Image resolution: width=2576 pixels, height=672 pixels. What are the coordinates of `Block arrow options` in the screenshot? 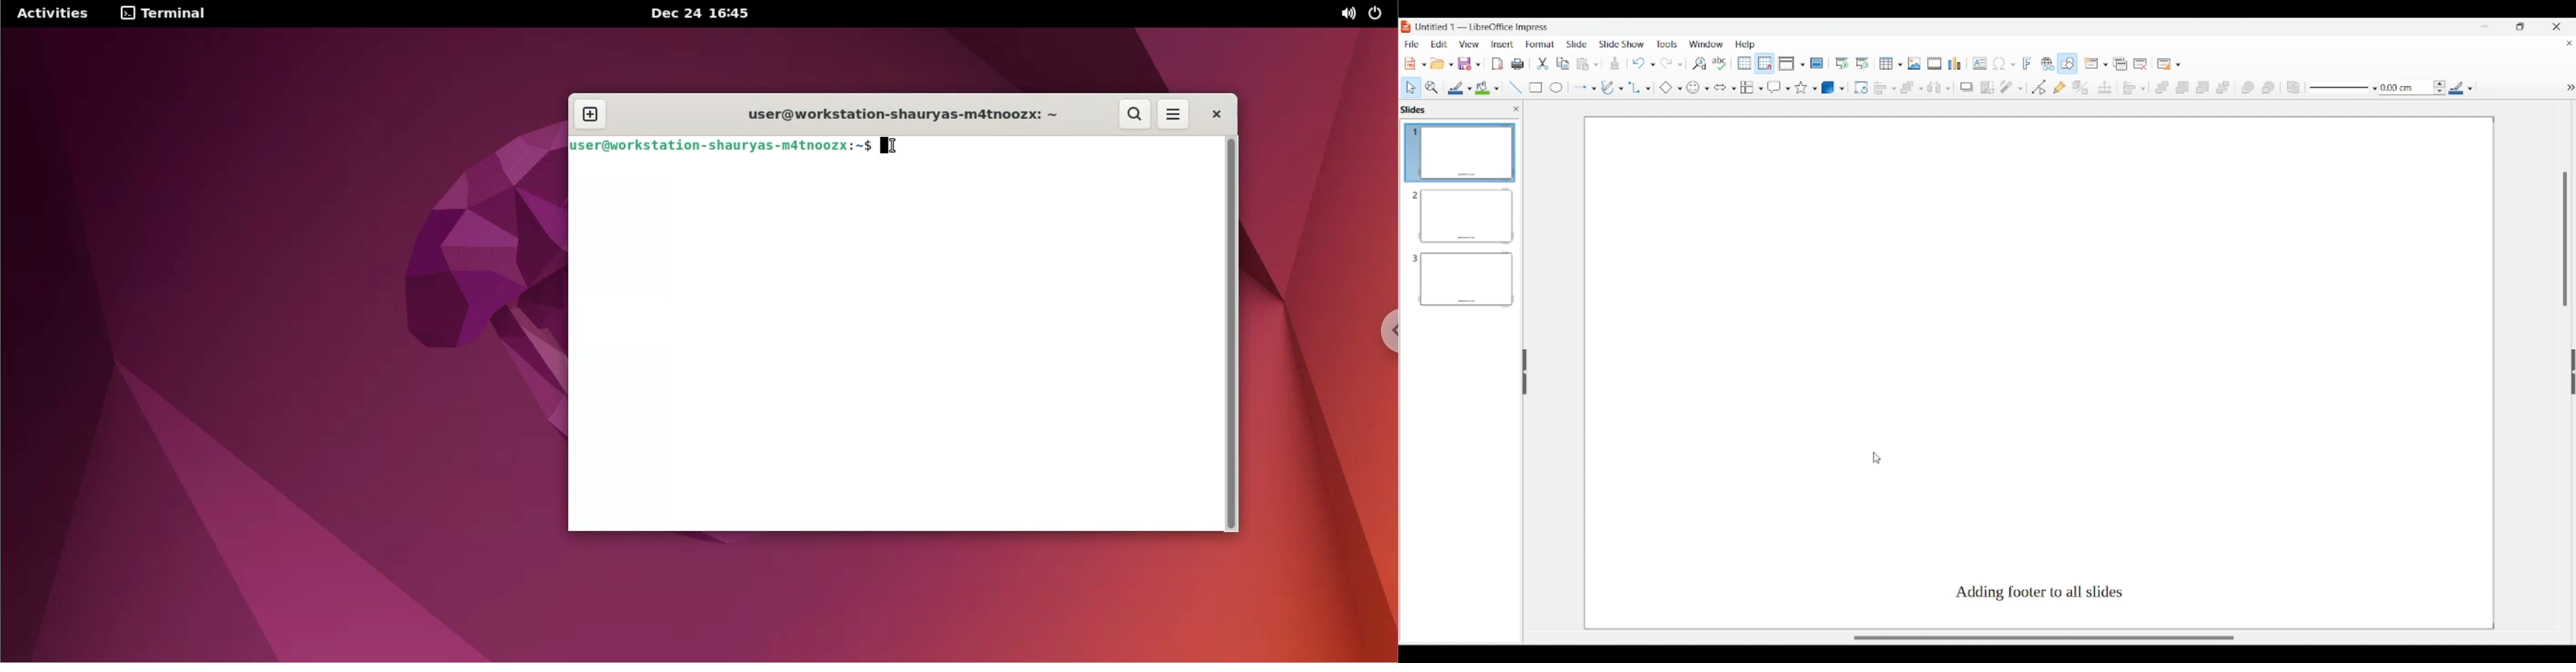 It's located at (1725, 88).